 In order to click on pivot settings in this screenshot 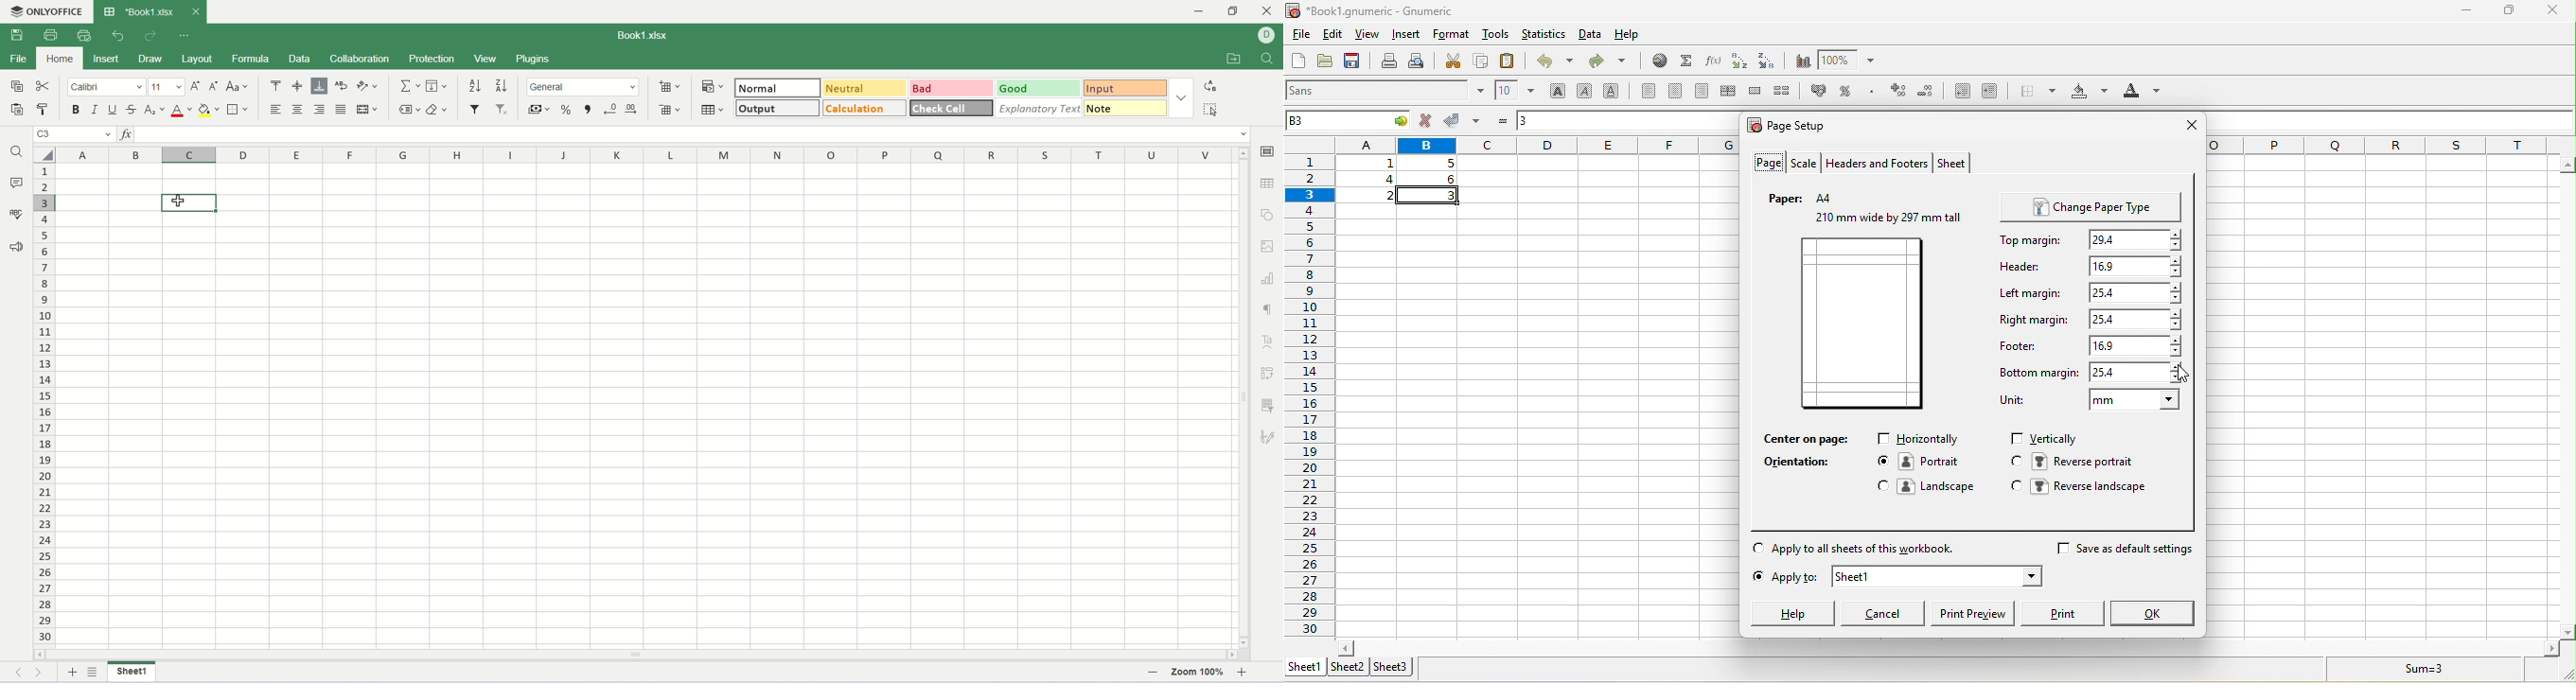, I will do `click(1270, 371)`.